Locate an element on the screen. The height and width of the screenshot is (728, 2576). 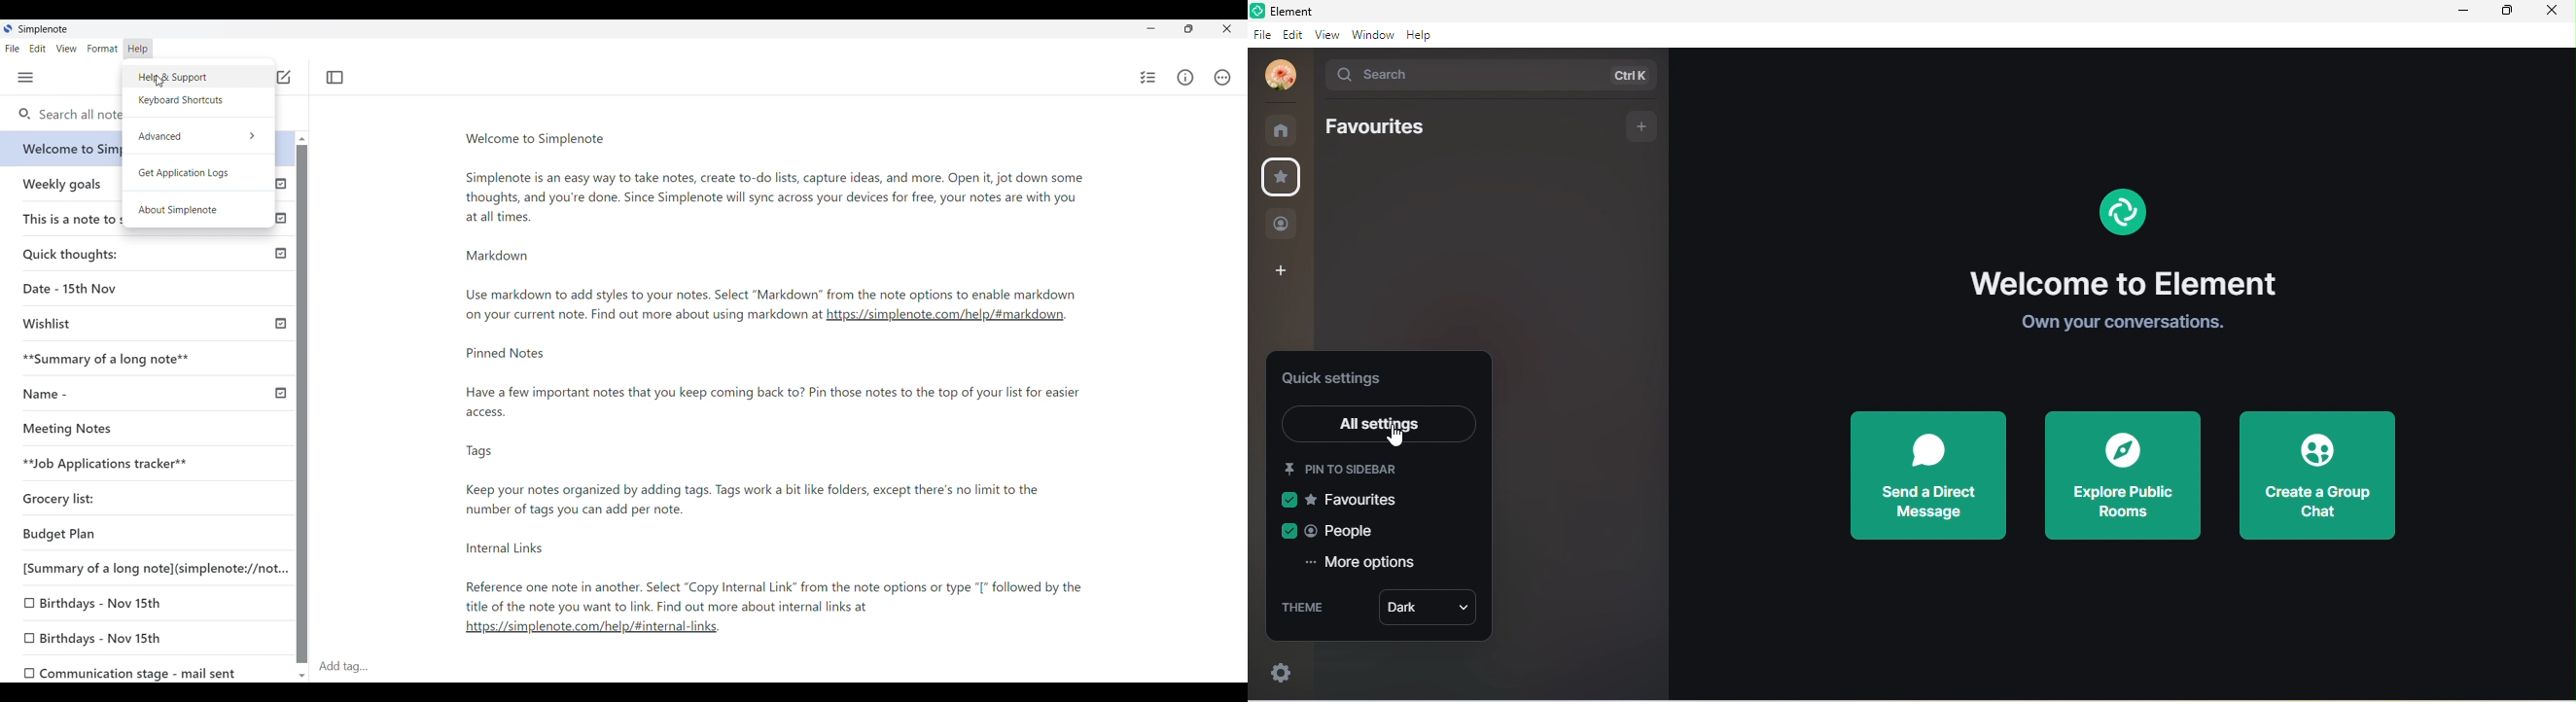
pin to sidebar is located at coordinates (1347, 471).